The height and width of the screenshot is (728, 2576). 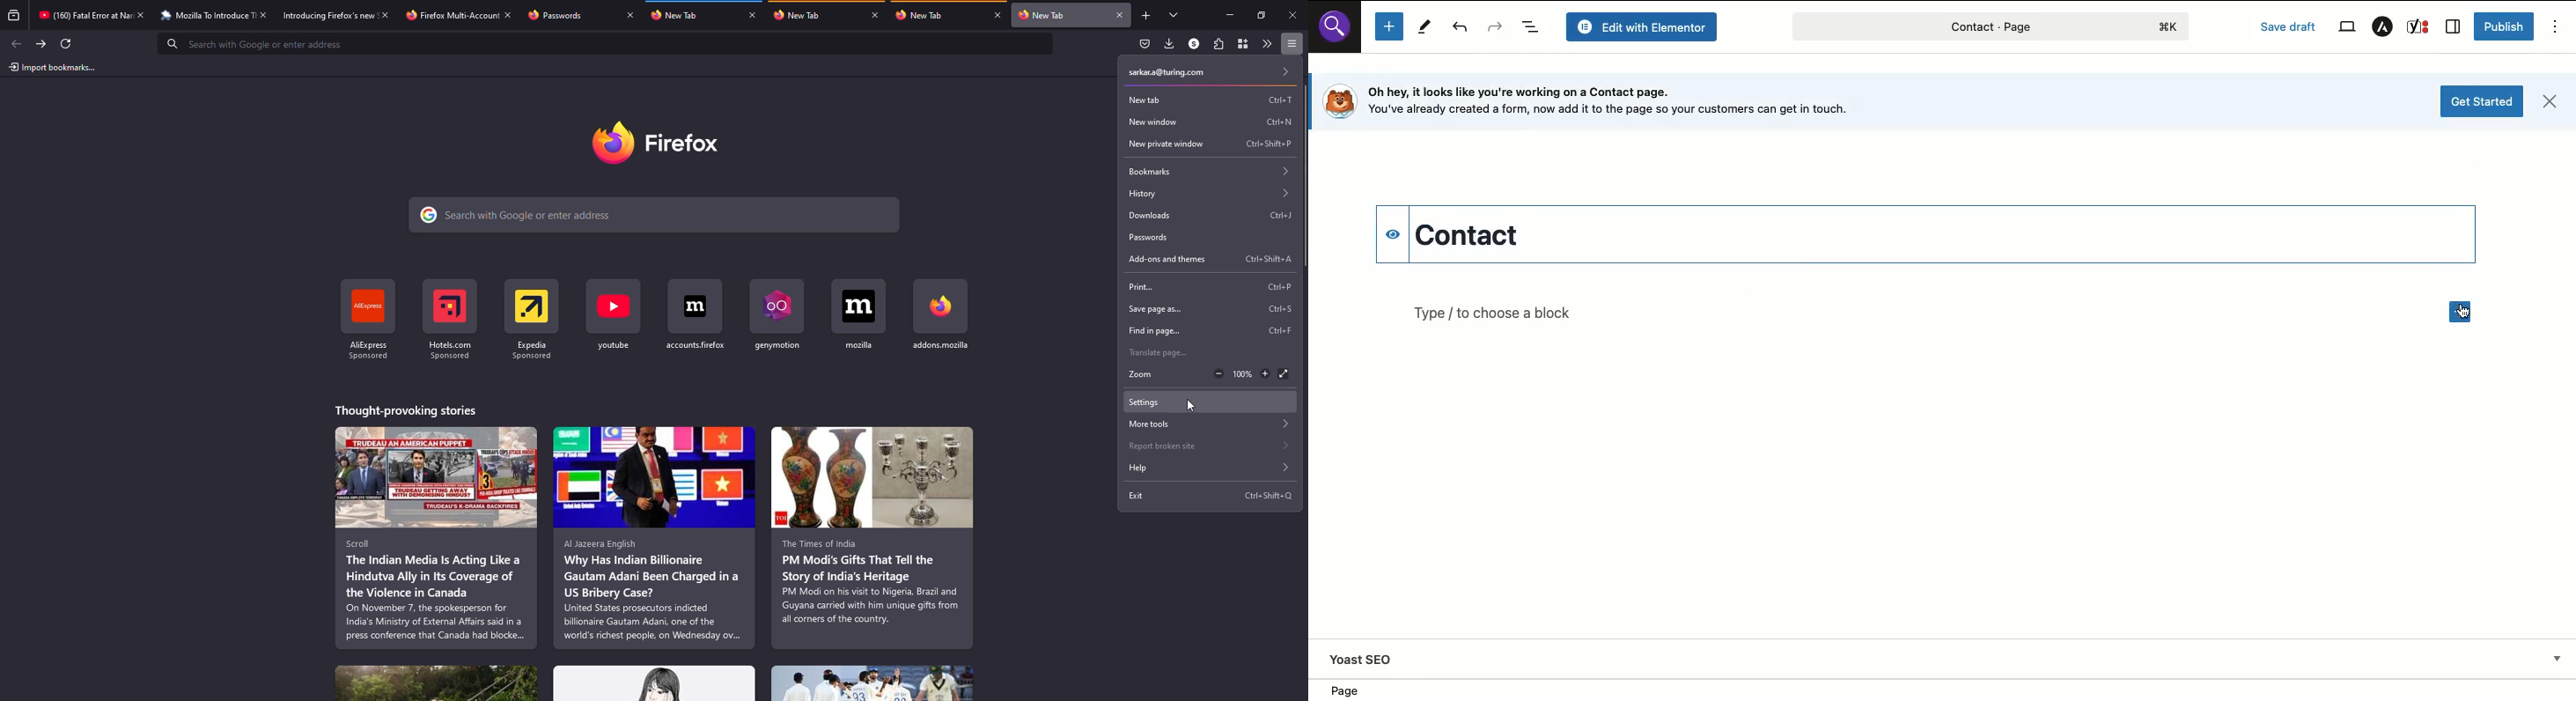 I want to click on shortcut, so click(x=777, y=316).